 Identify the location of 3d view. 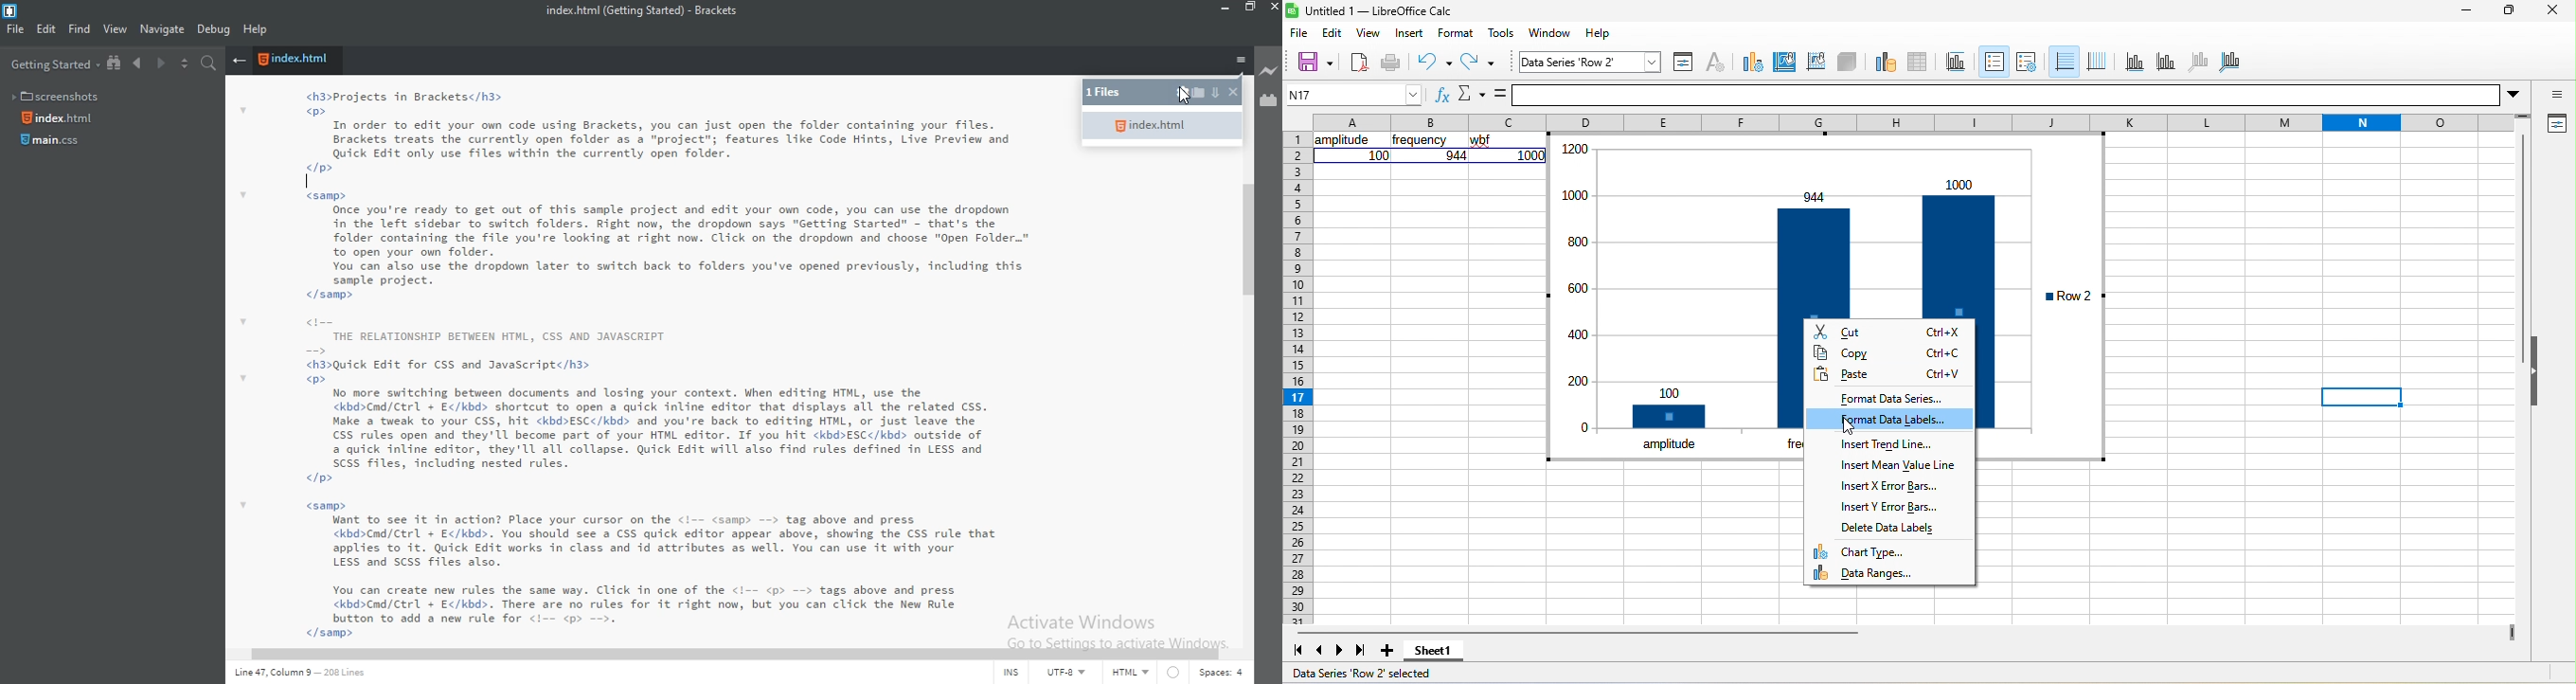
(1850, 63).